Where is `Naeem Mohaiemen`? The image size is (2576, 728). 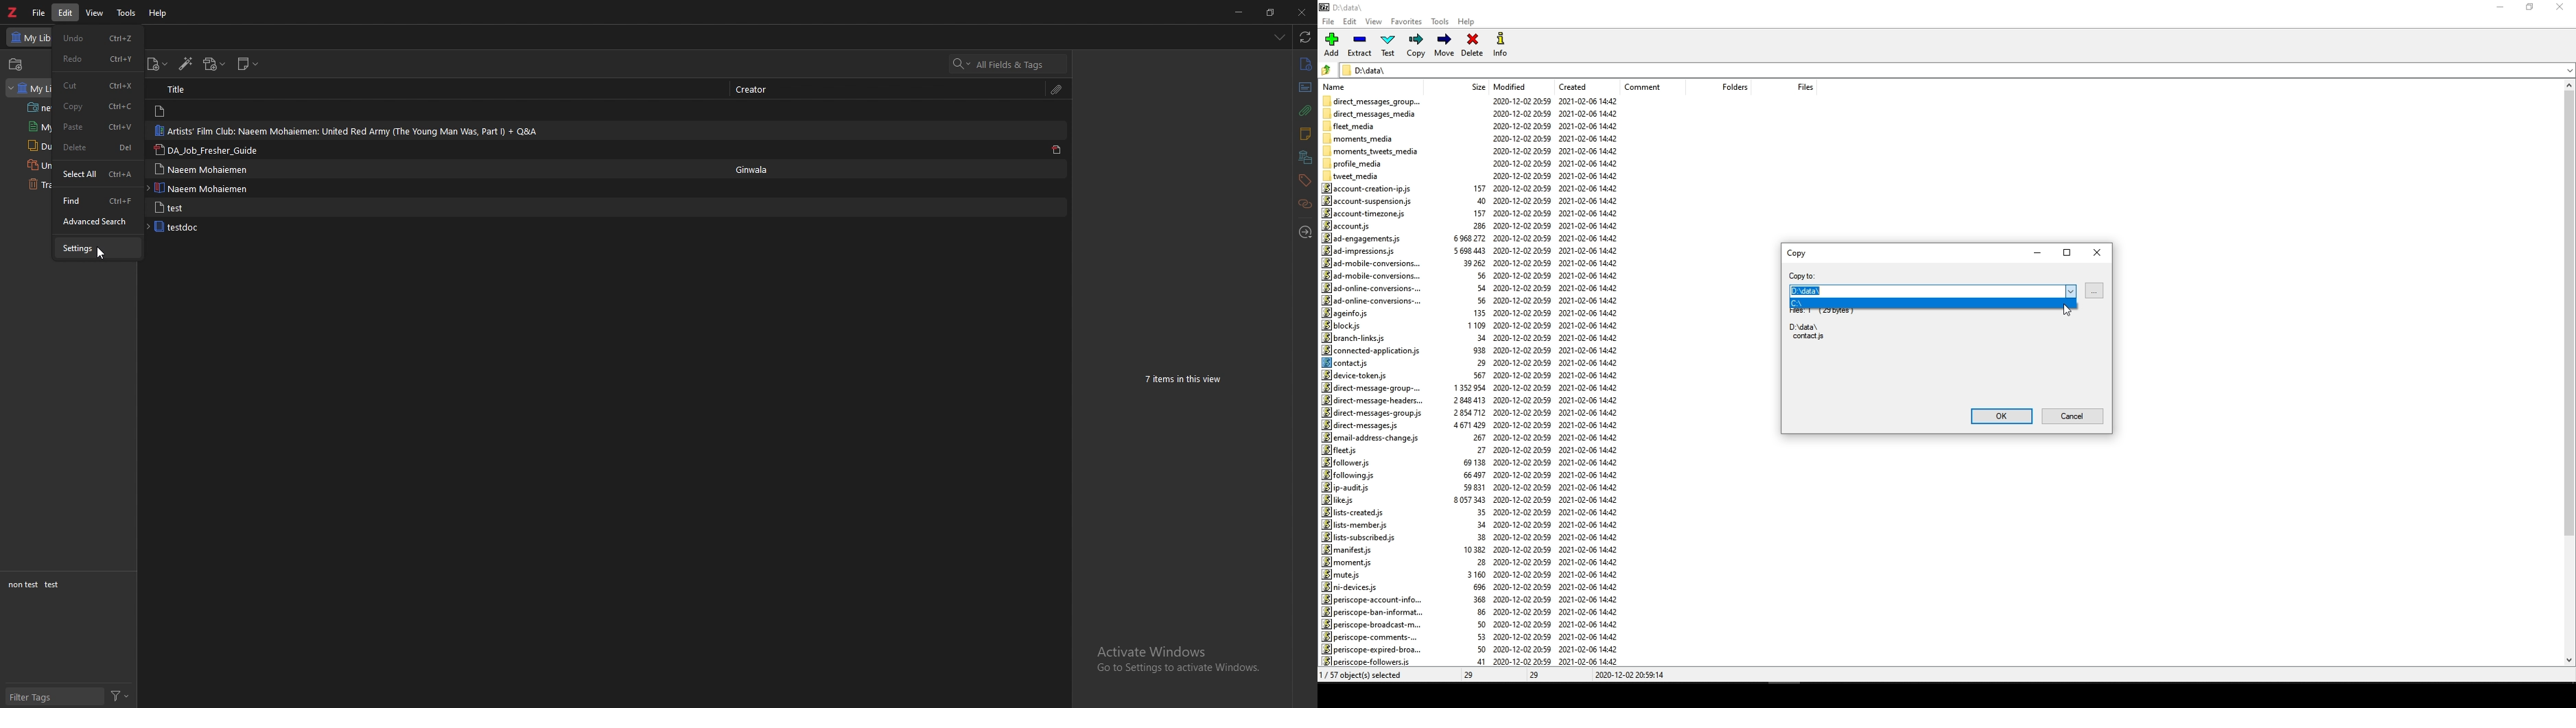 Naeem Mohaiemen is located at coordinates (209, 168).